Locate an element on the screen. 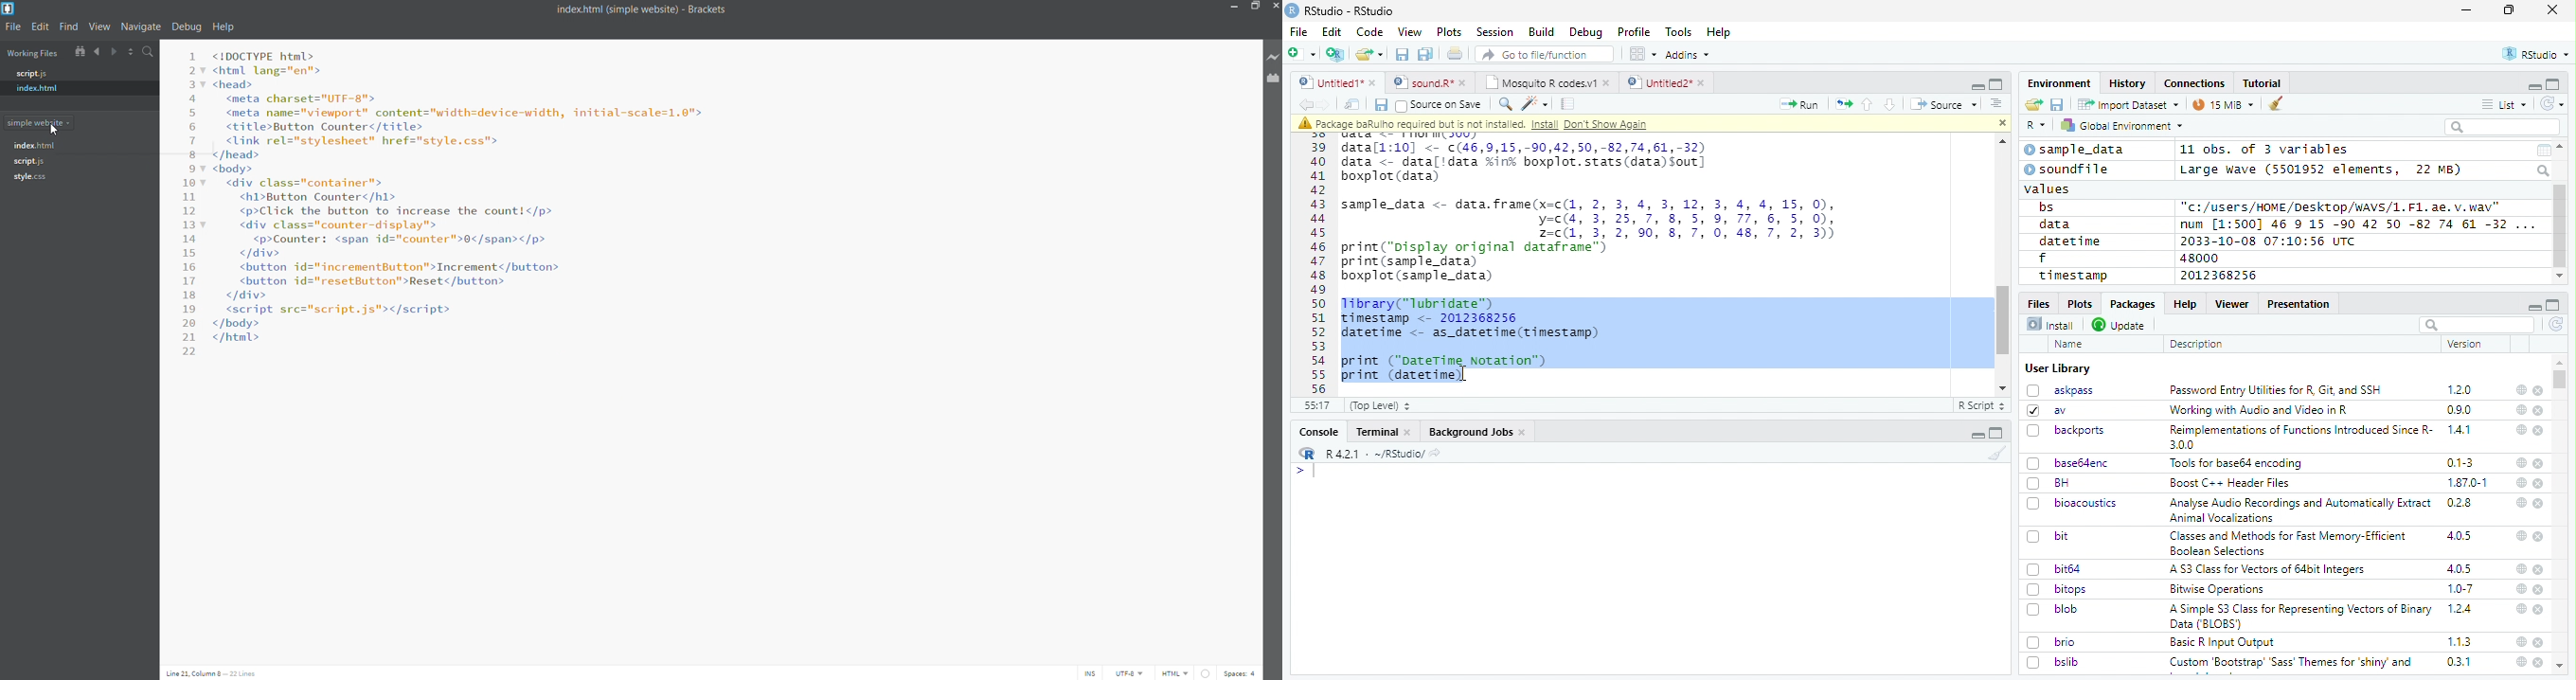 The height and width of the screenshot is (700, 2576). ‘Working with Audio and Video inR is located at coordinates (2261, 410).